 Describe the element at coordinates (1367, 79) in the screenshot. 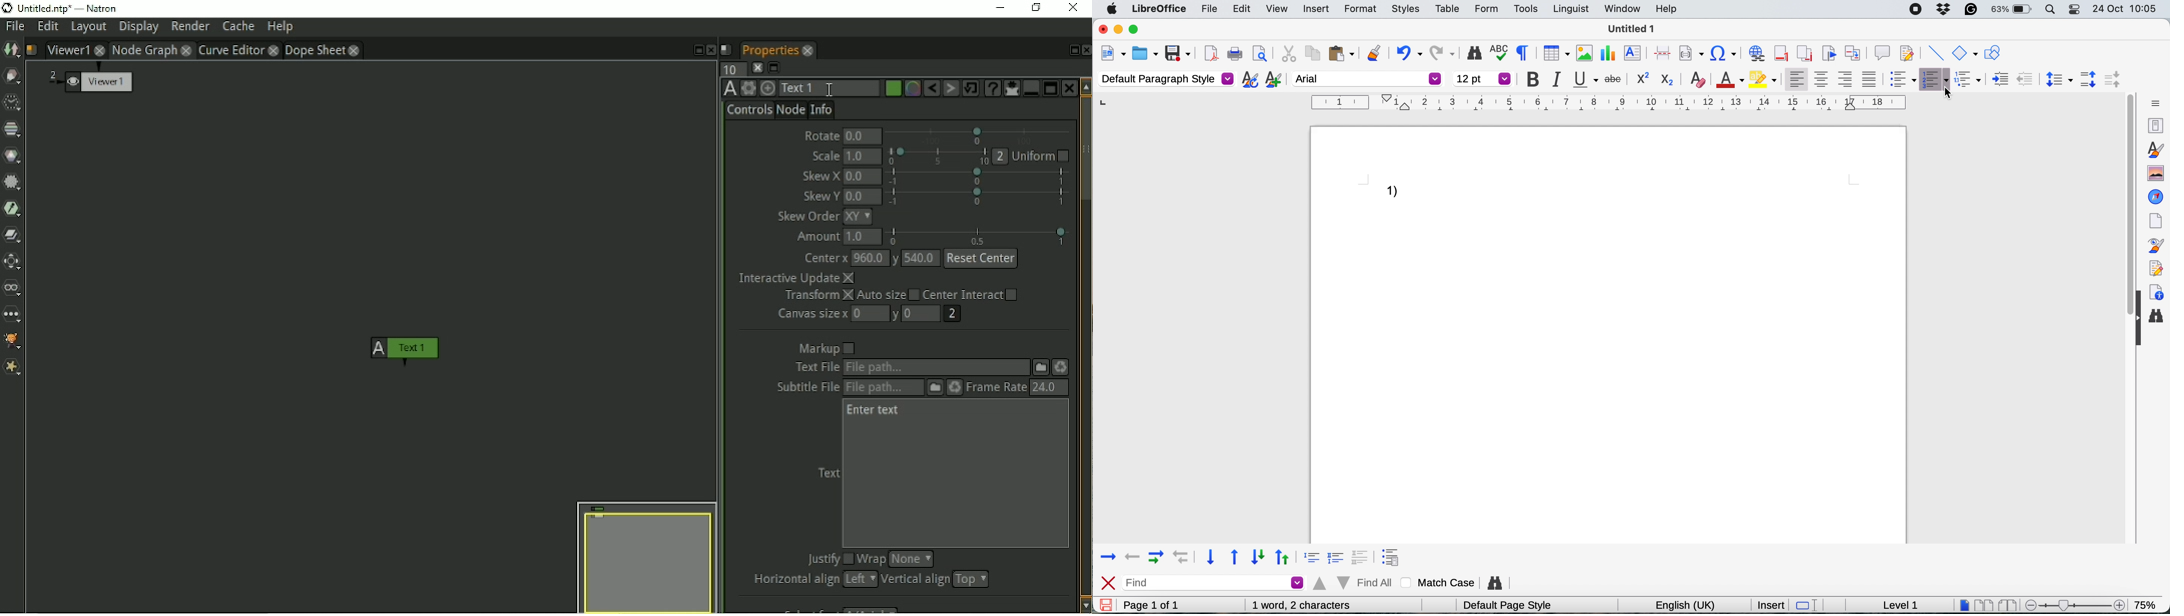

I see `font` at that location.